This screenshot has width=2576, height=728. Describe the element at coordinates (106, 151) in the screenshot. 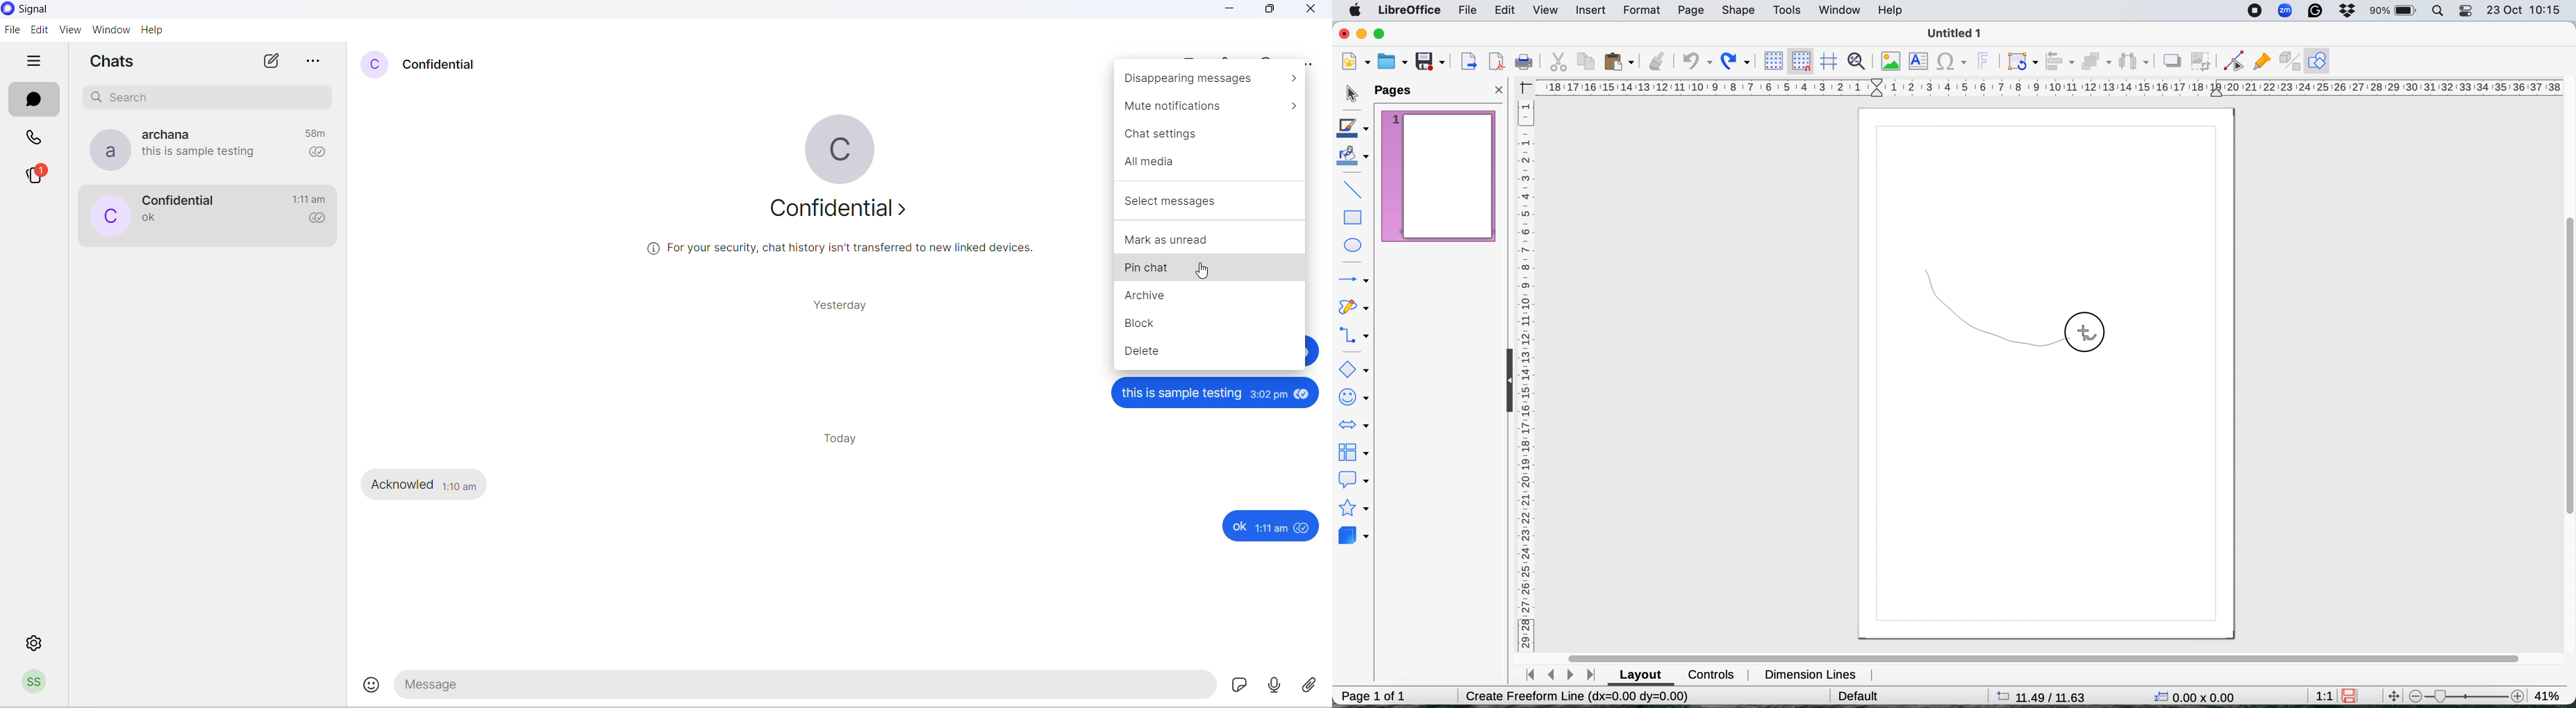

I see `profile picture` at that location.